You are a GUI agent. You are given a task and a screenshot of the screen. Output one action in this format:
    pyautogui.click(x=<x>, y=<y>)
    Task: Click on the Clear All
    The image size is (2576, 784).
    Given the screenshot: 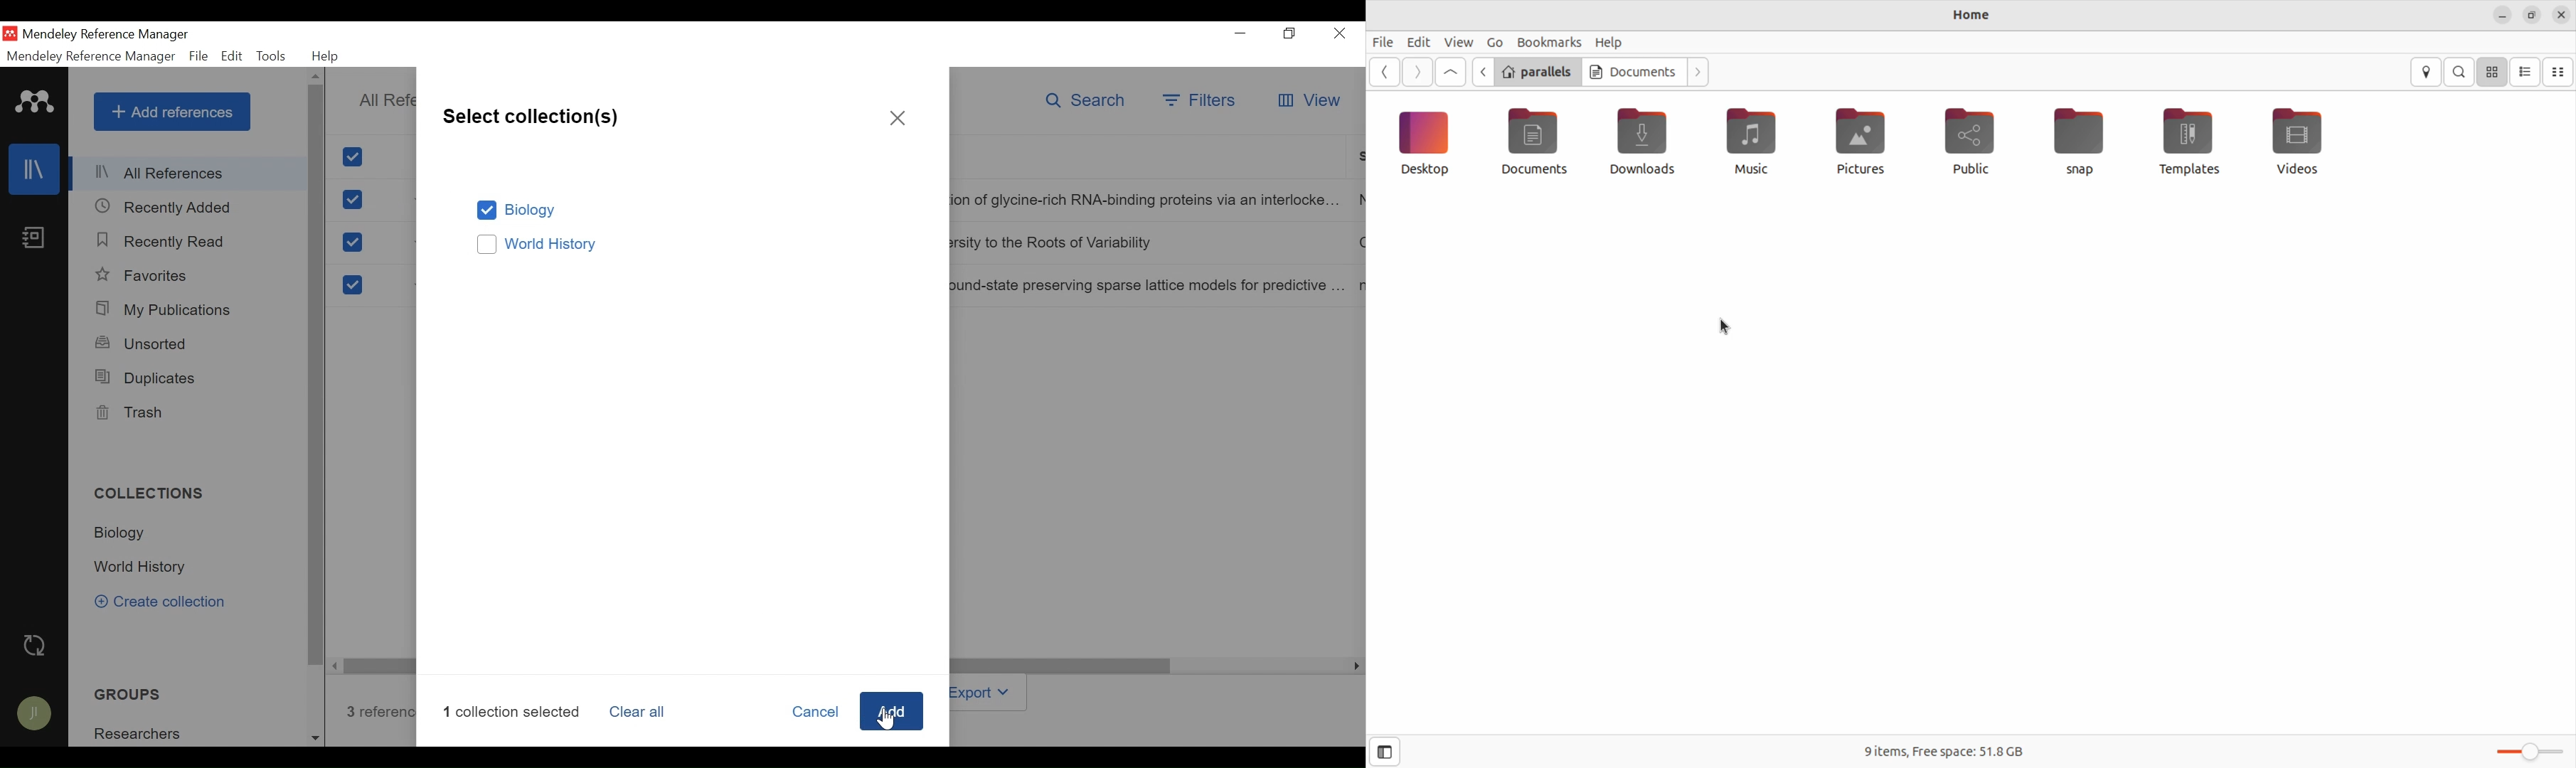 What is the action you would take?
    pyautogui.click(x=642, y=713)
    